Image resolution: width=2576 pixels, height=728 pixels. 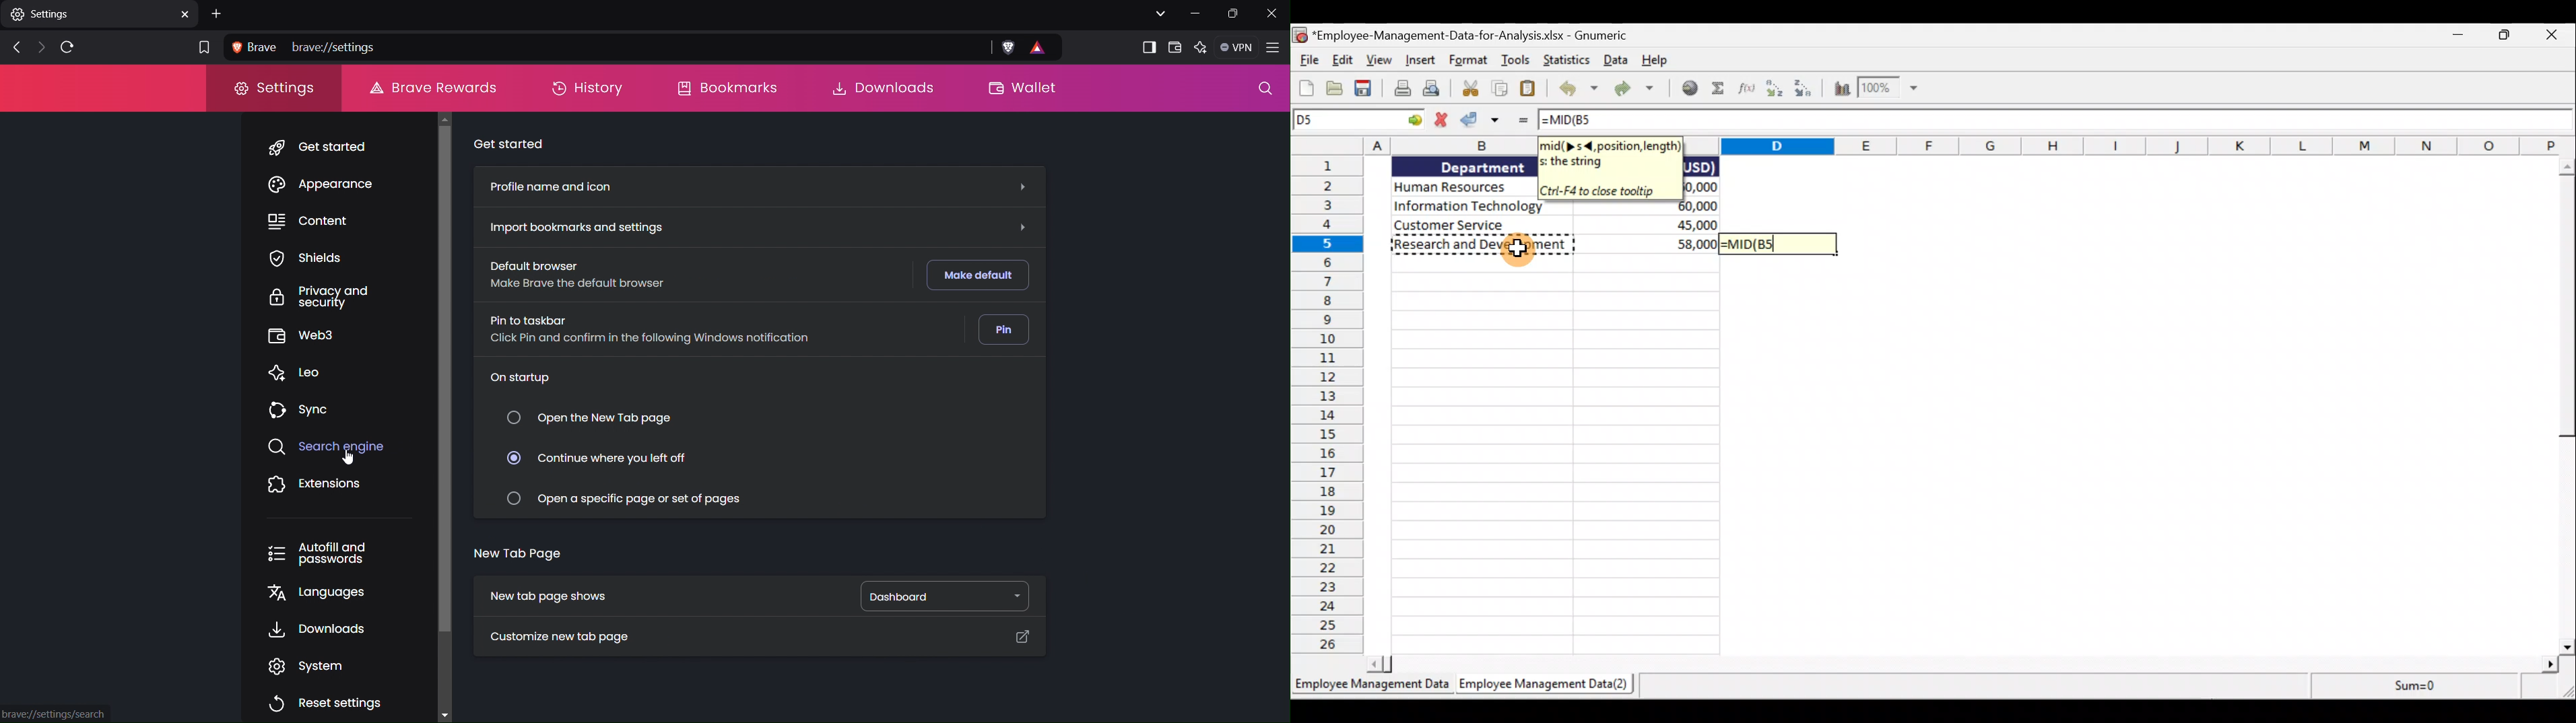 I want to click on Scroll bar, so click(x=2561, y=404).